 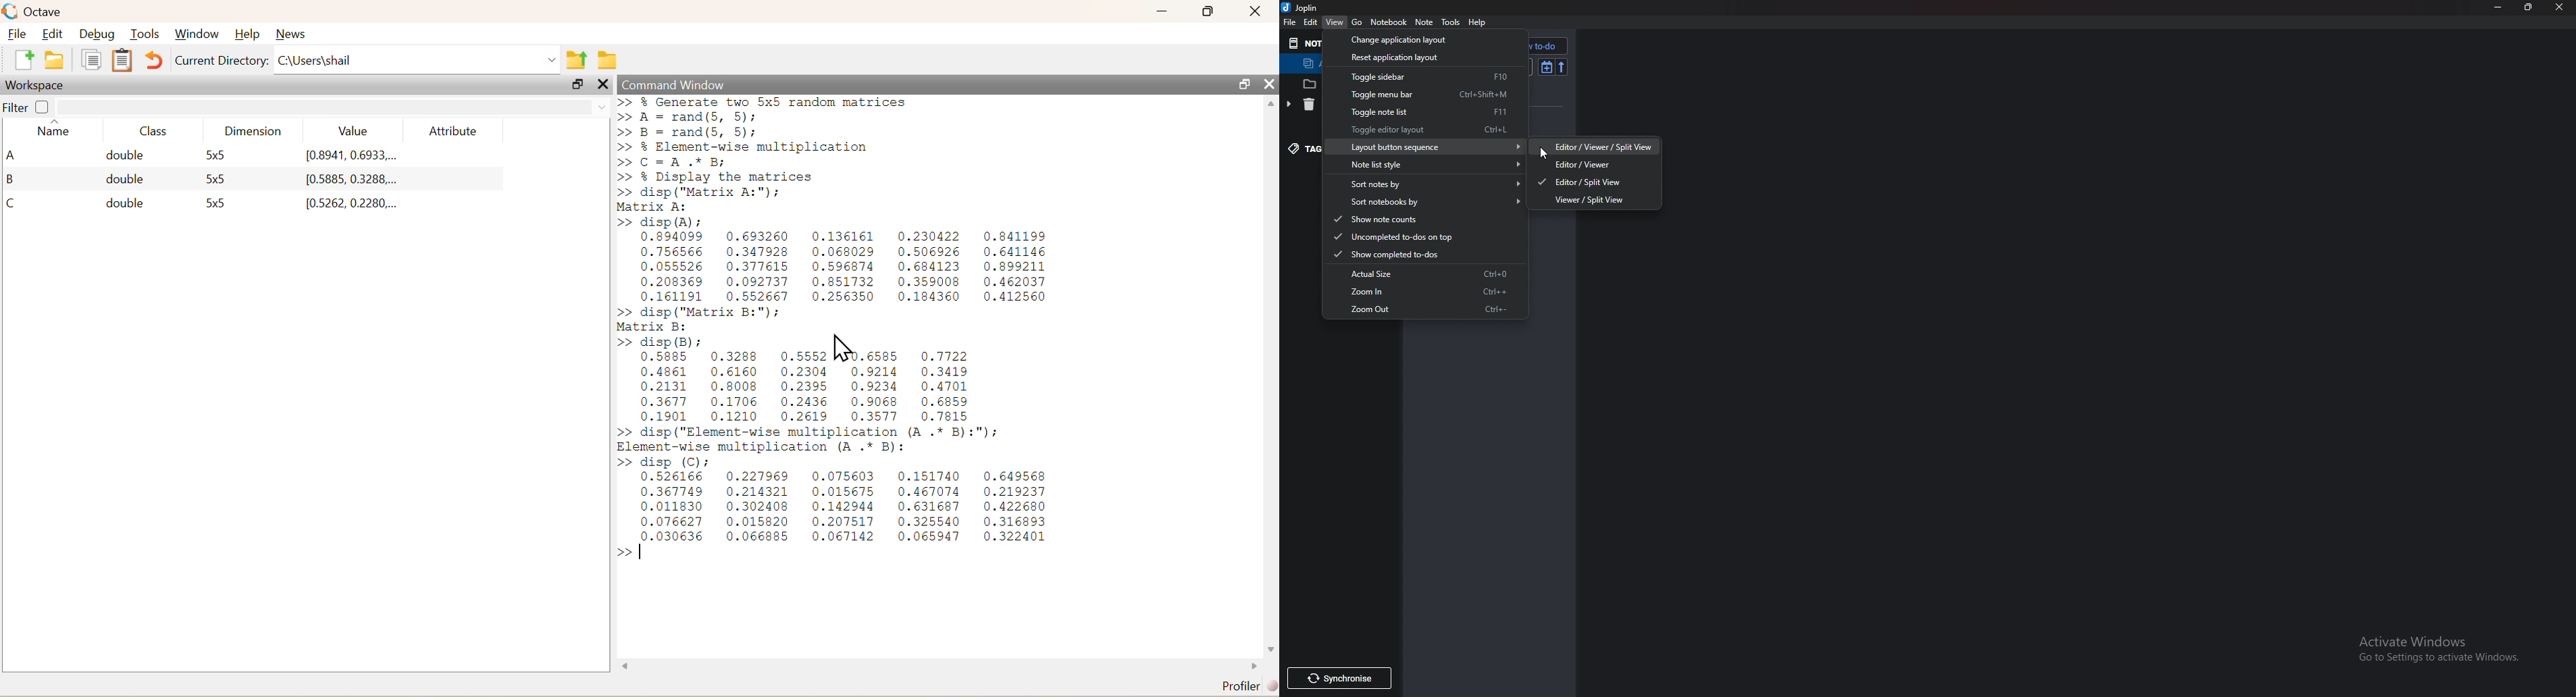 I want to click on Toggle sort order, so click(x=1547, y=68).